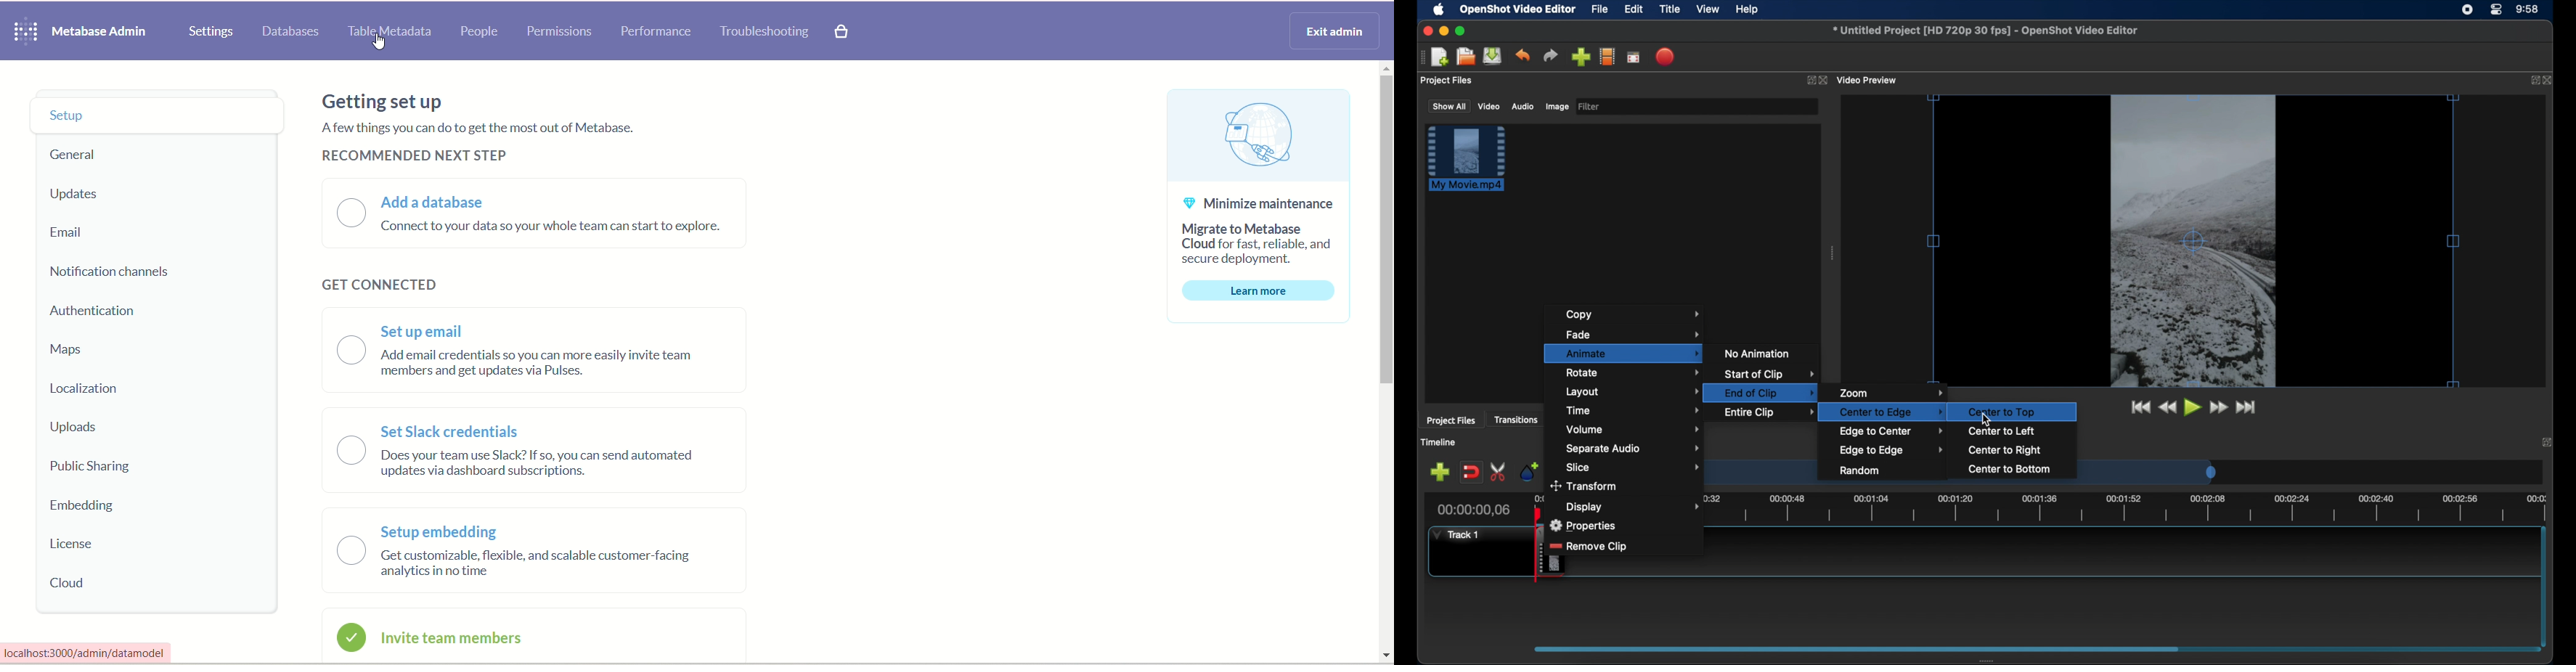 The height and width of the screenshot is (672, 2576). What do you see at coordinates (2000, 431) in the screenshot?
I see `center to left` at bounding box center [2000, 431].